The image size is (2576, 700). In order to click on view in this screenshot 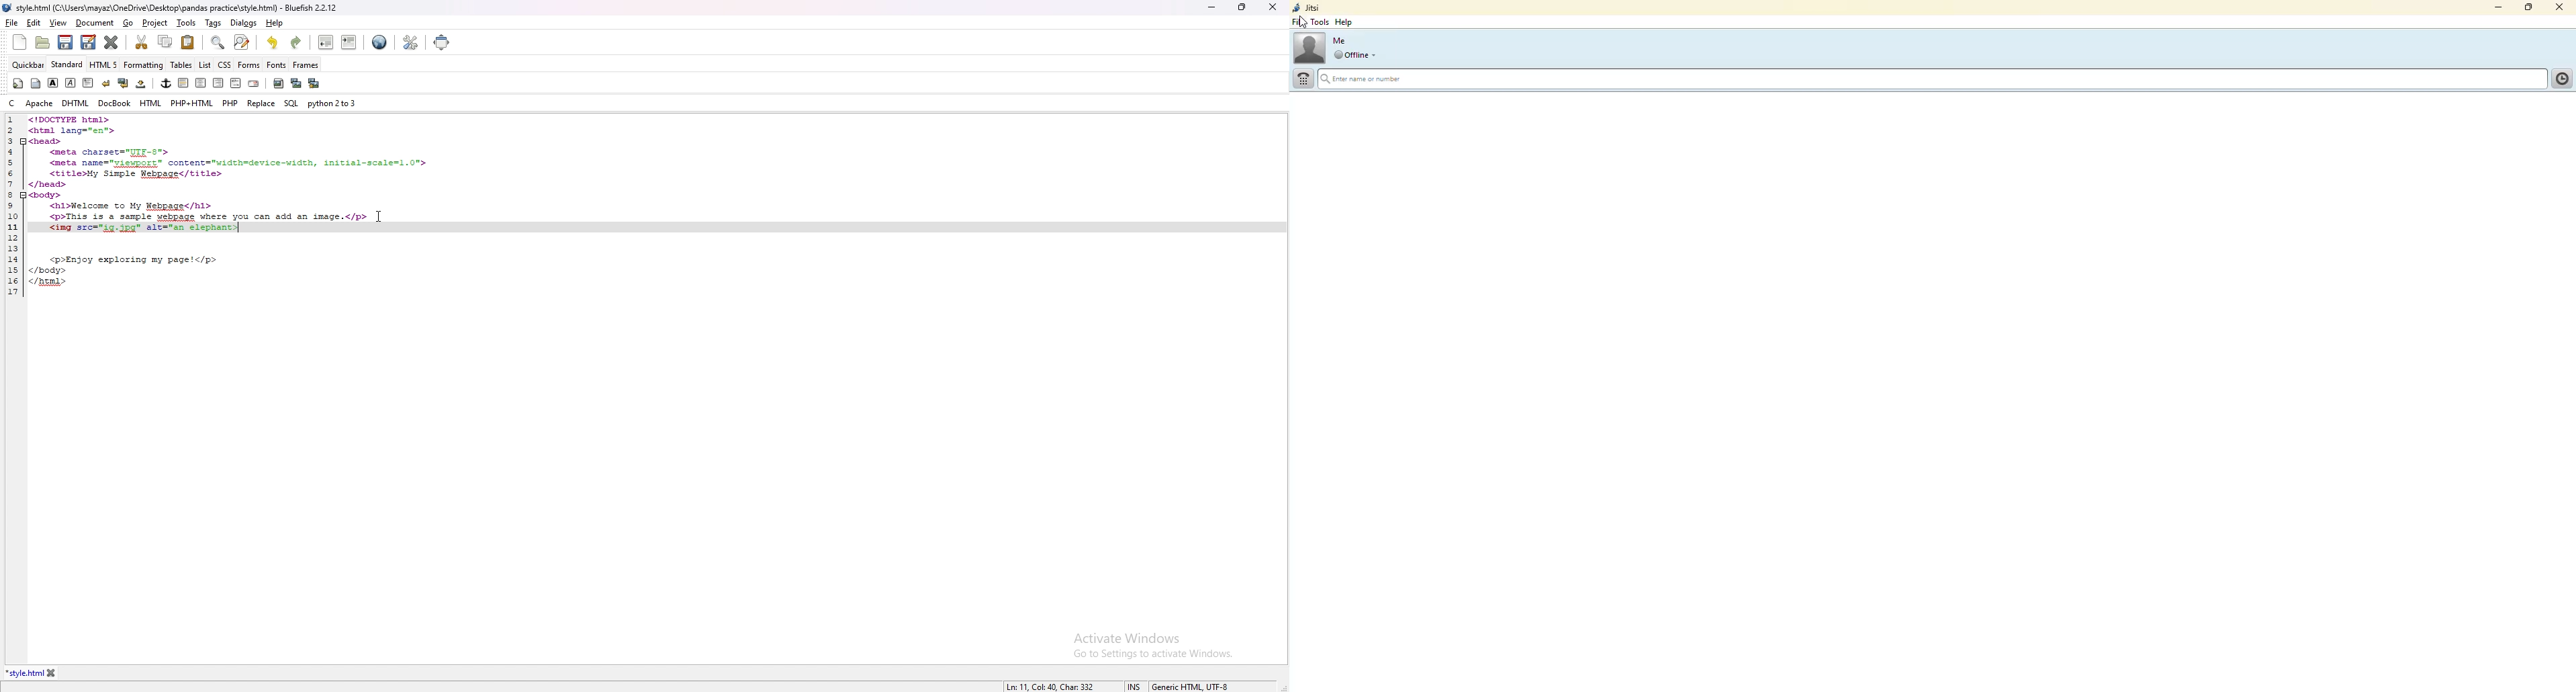, I will do `click(58, 22)`.